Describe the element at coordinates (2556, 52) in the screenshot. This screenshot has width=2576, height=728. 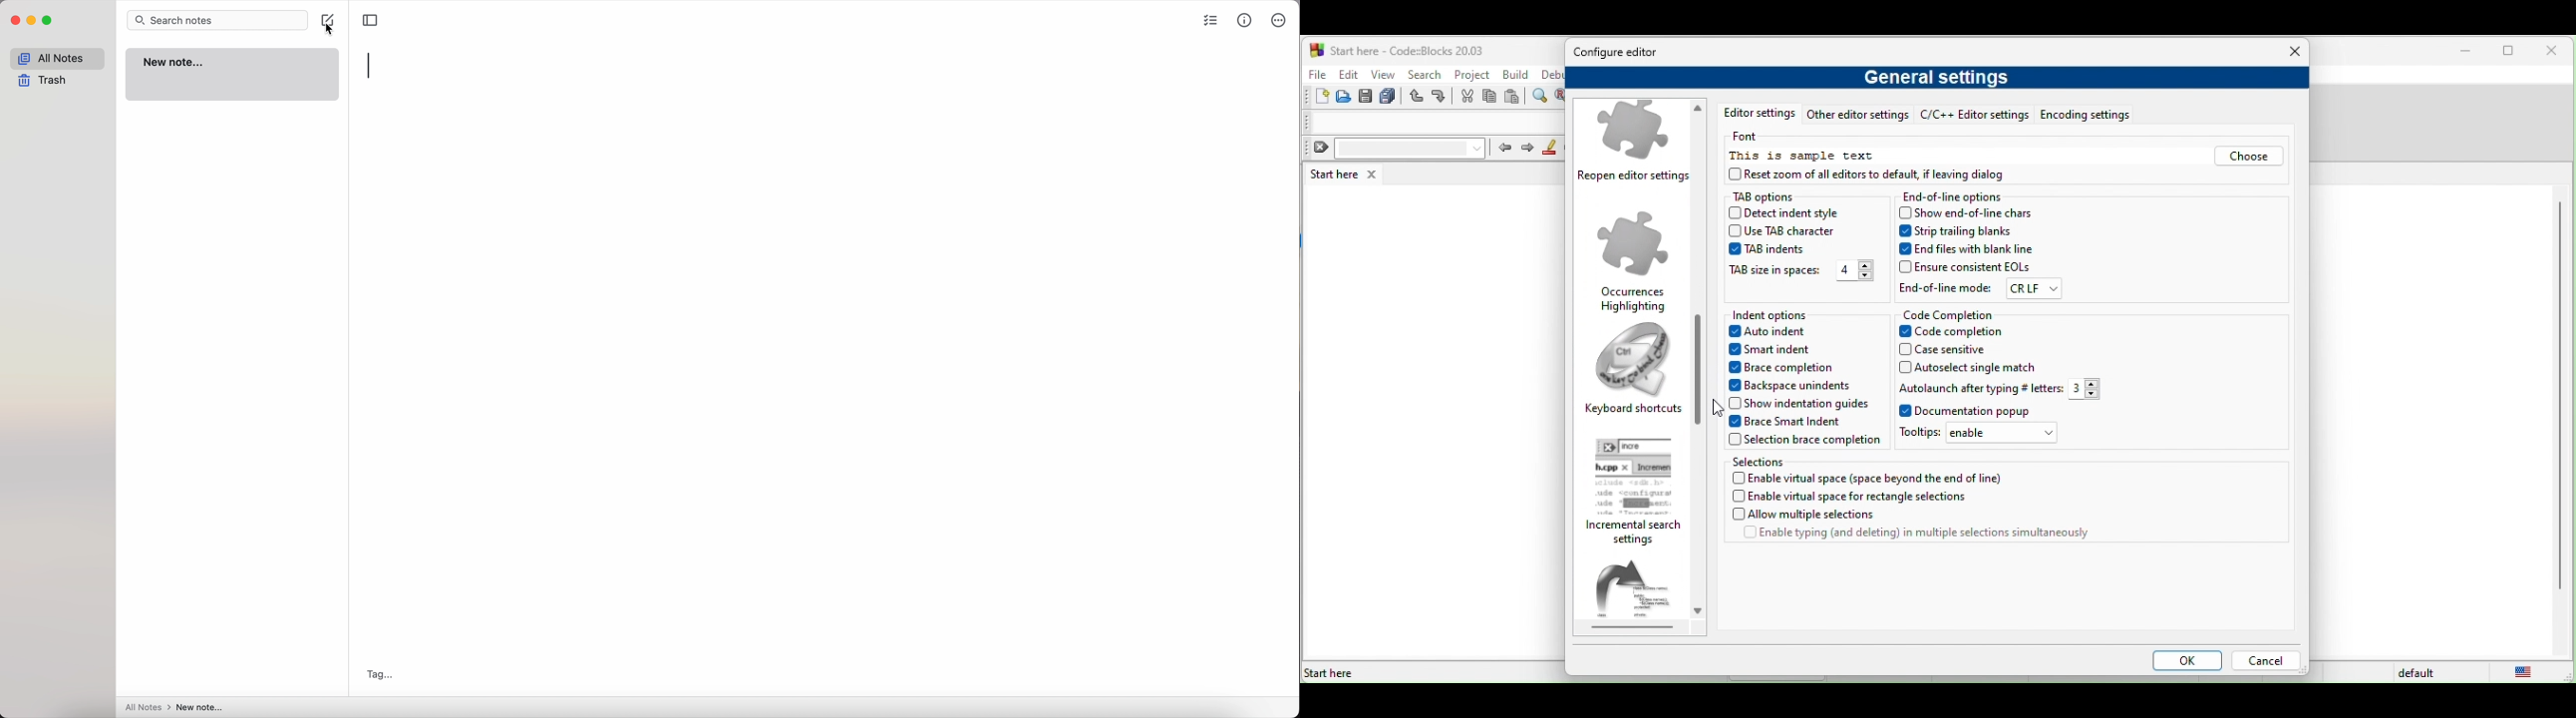
I see `close` at that location.